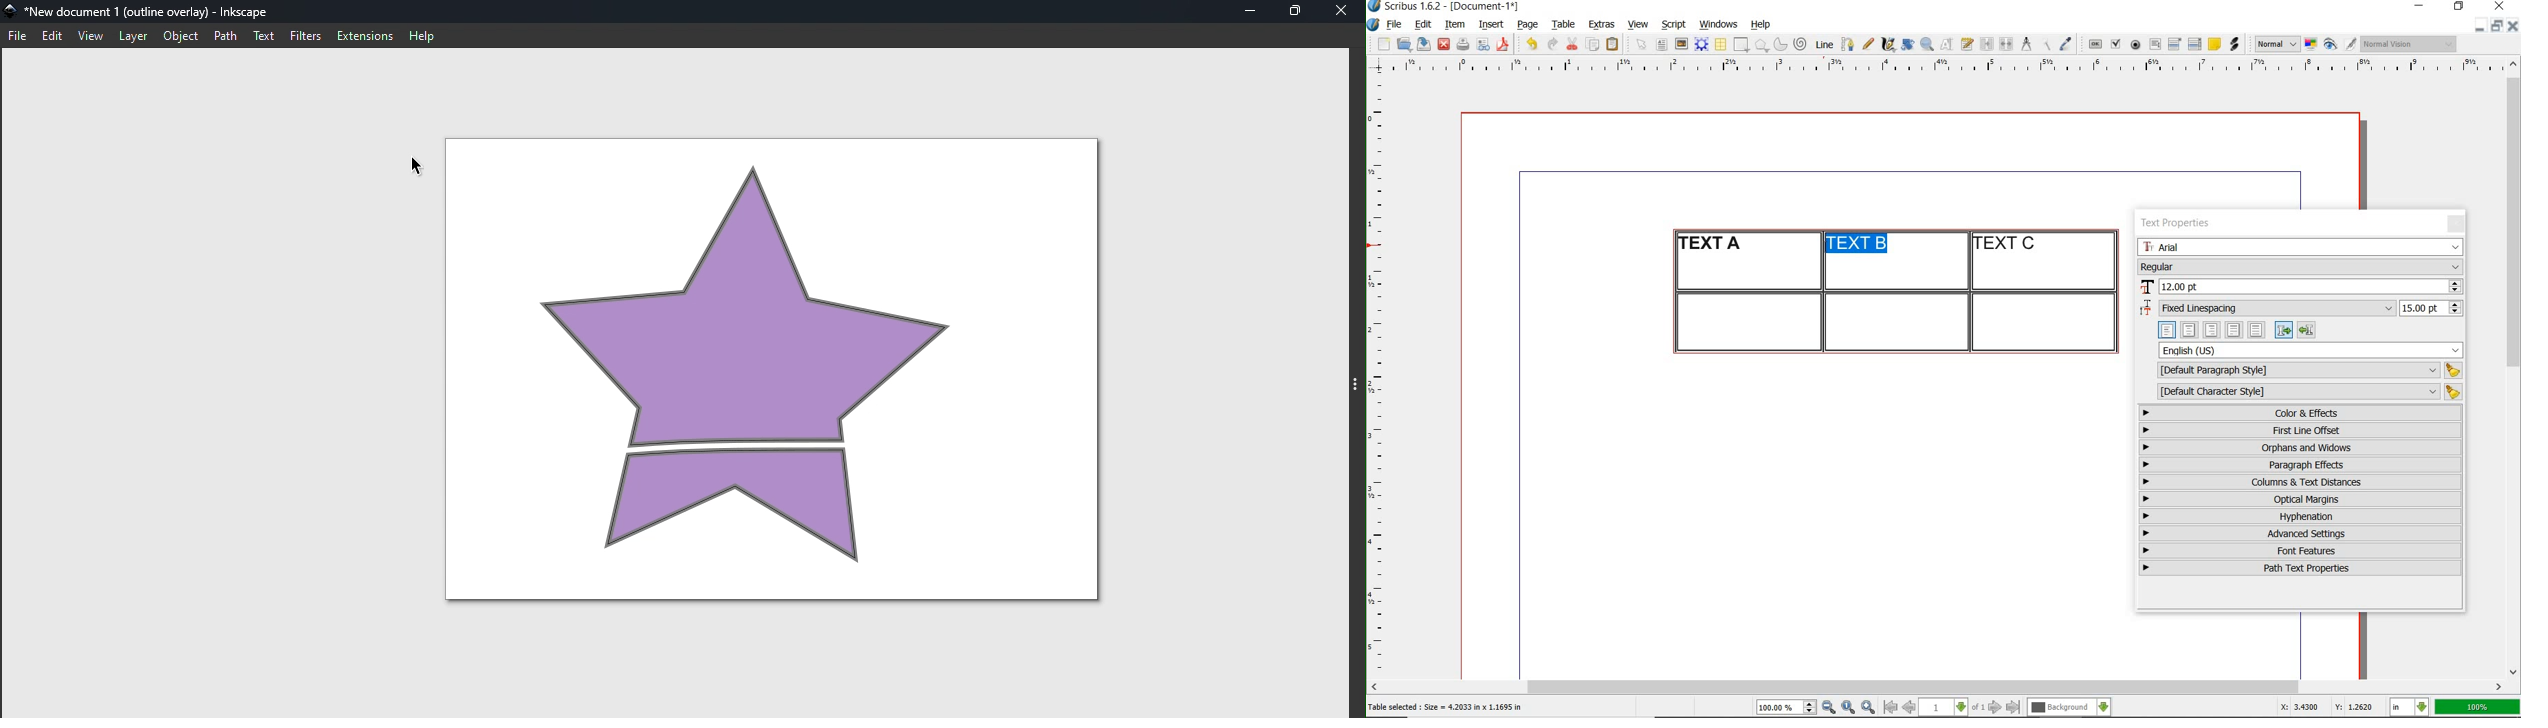 This screenshot has width=2548, height=728. Describe the element at coordinates (2070, 708) in the screenshot. I see `select the current layer` at that location.